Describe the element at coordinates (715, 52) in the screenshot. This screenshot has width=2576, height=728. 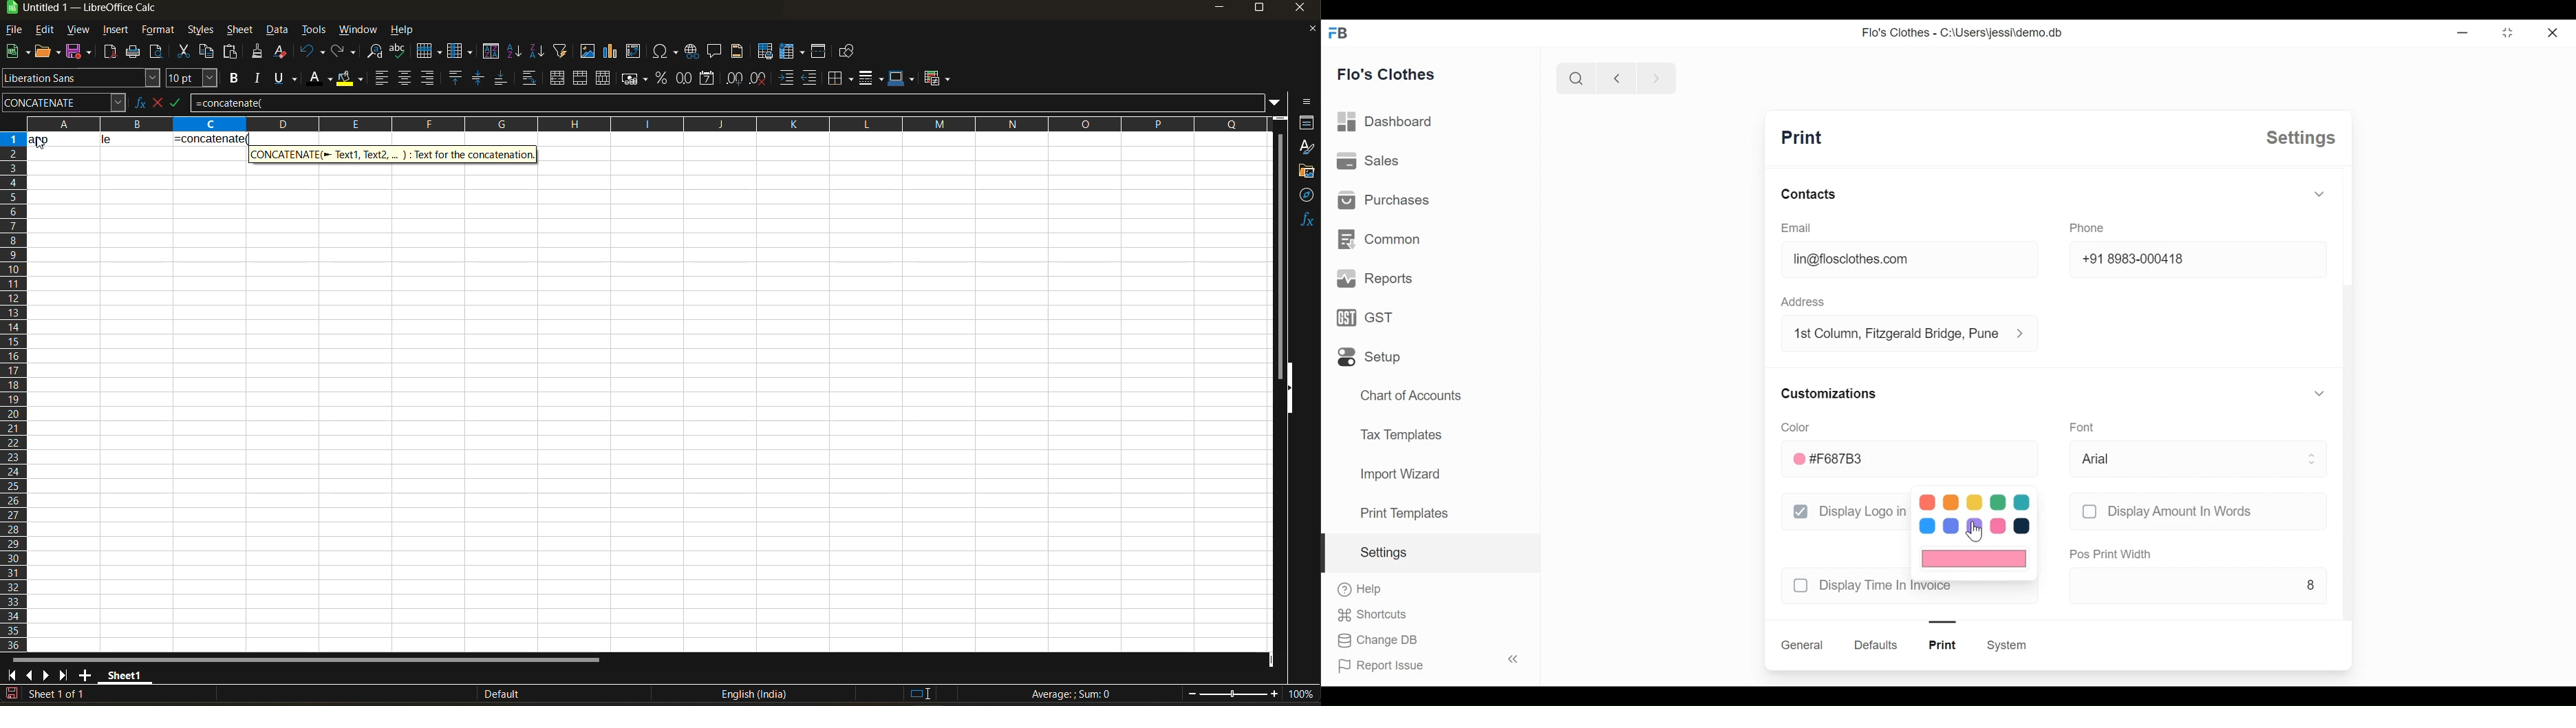
I see `insert comment` at that location.